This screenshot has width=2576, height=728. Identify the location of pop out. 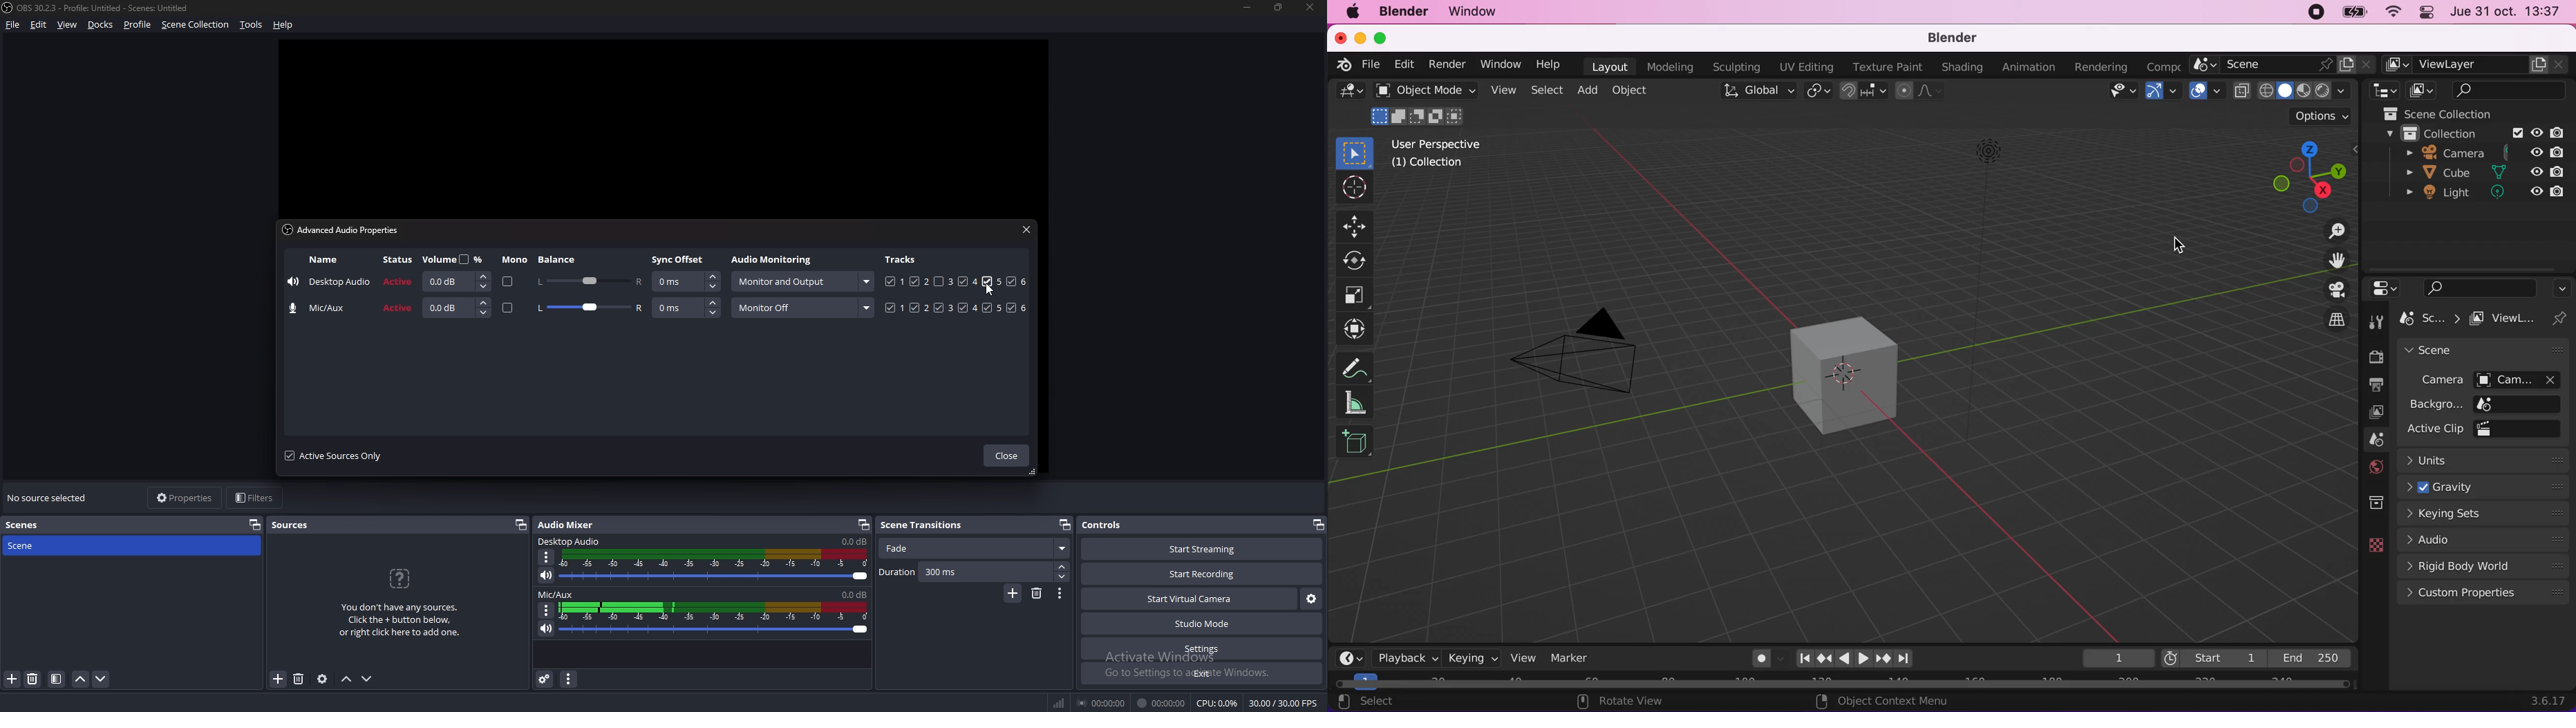
(1064, 525).